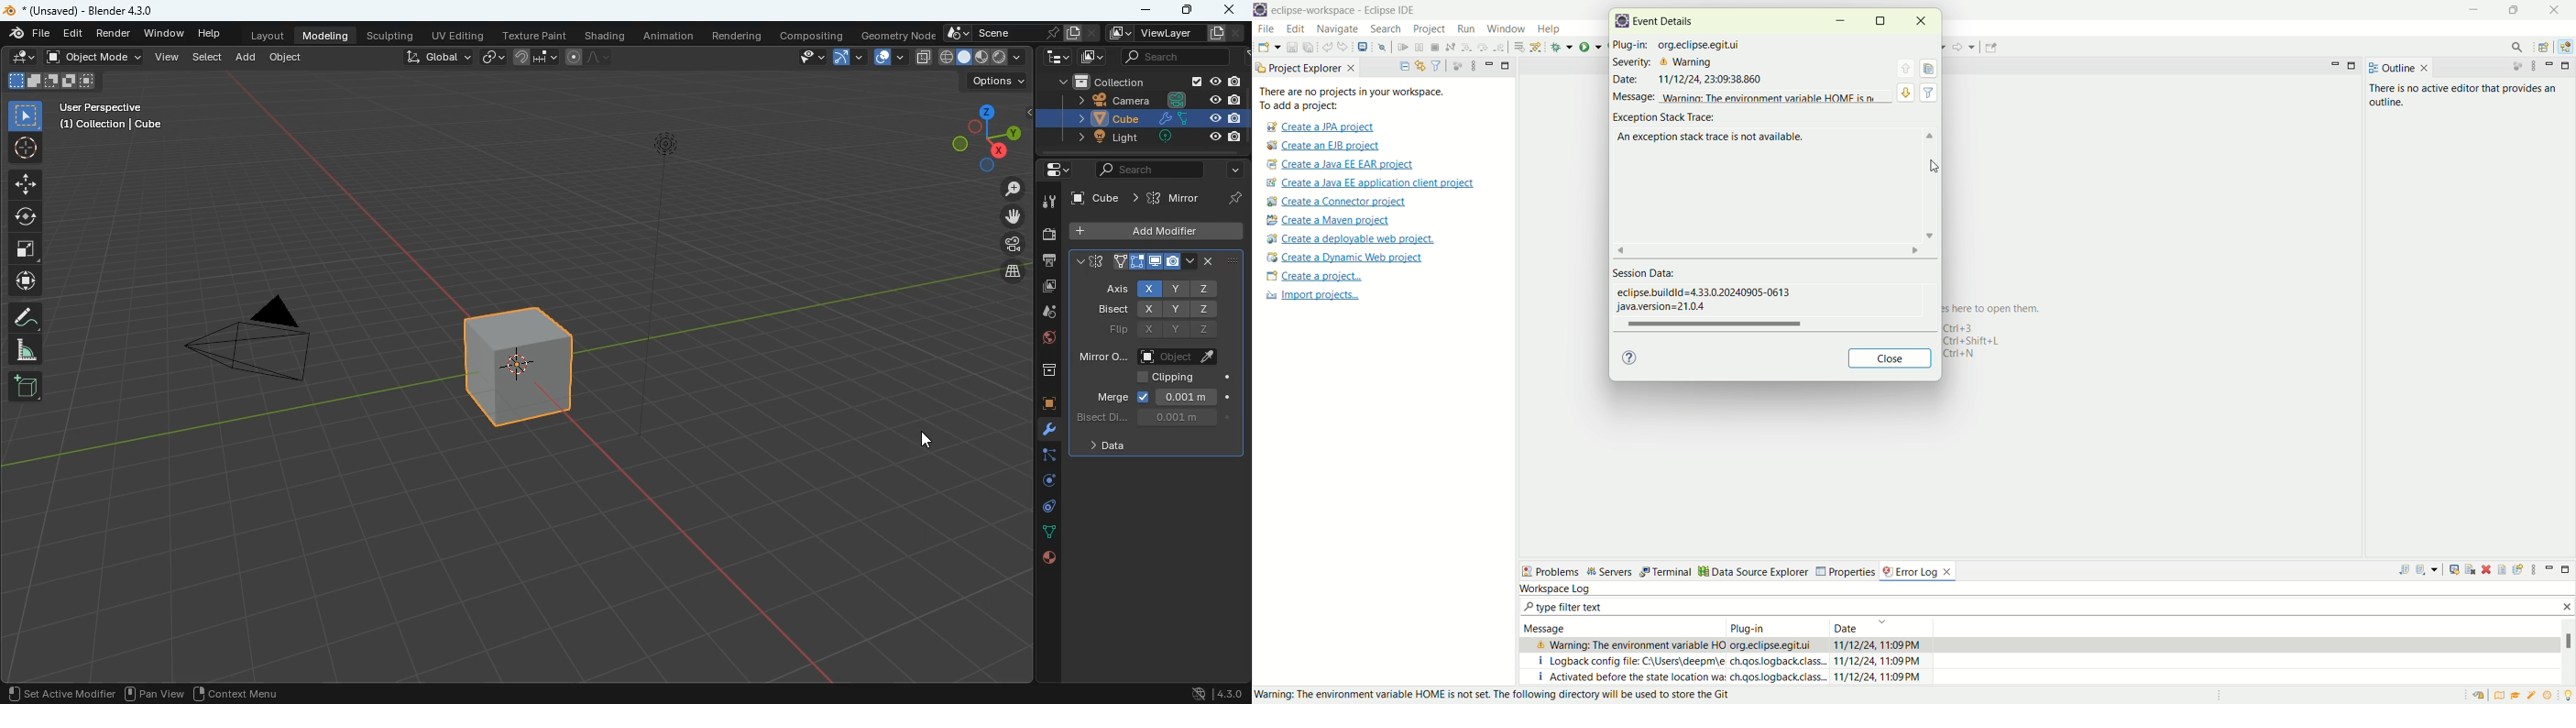 This screenshot has width=2576, height=728. What do you see at coordinates (1039, 370) in the screenshot?
I see `archive` at bounding box center [1039, 370].